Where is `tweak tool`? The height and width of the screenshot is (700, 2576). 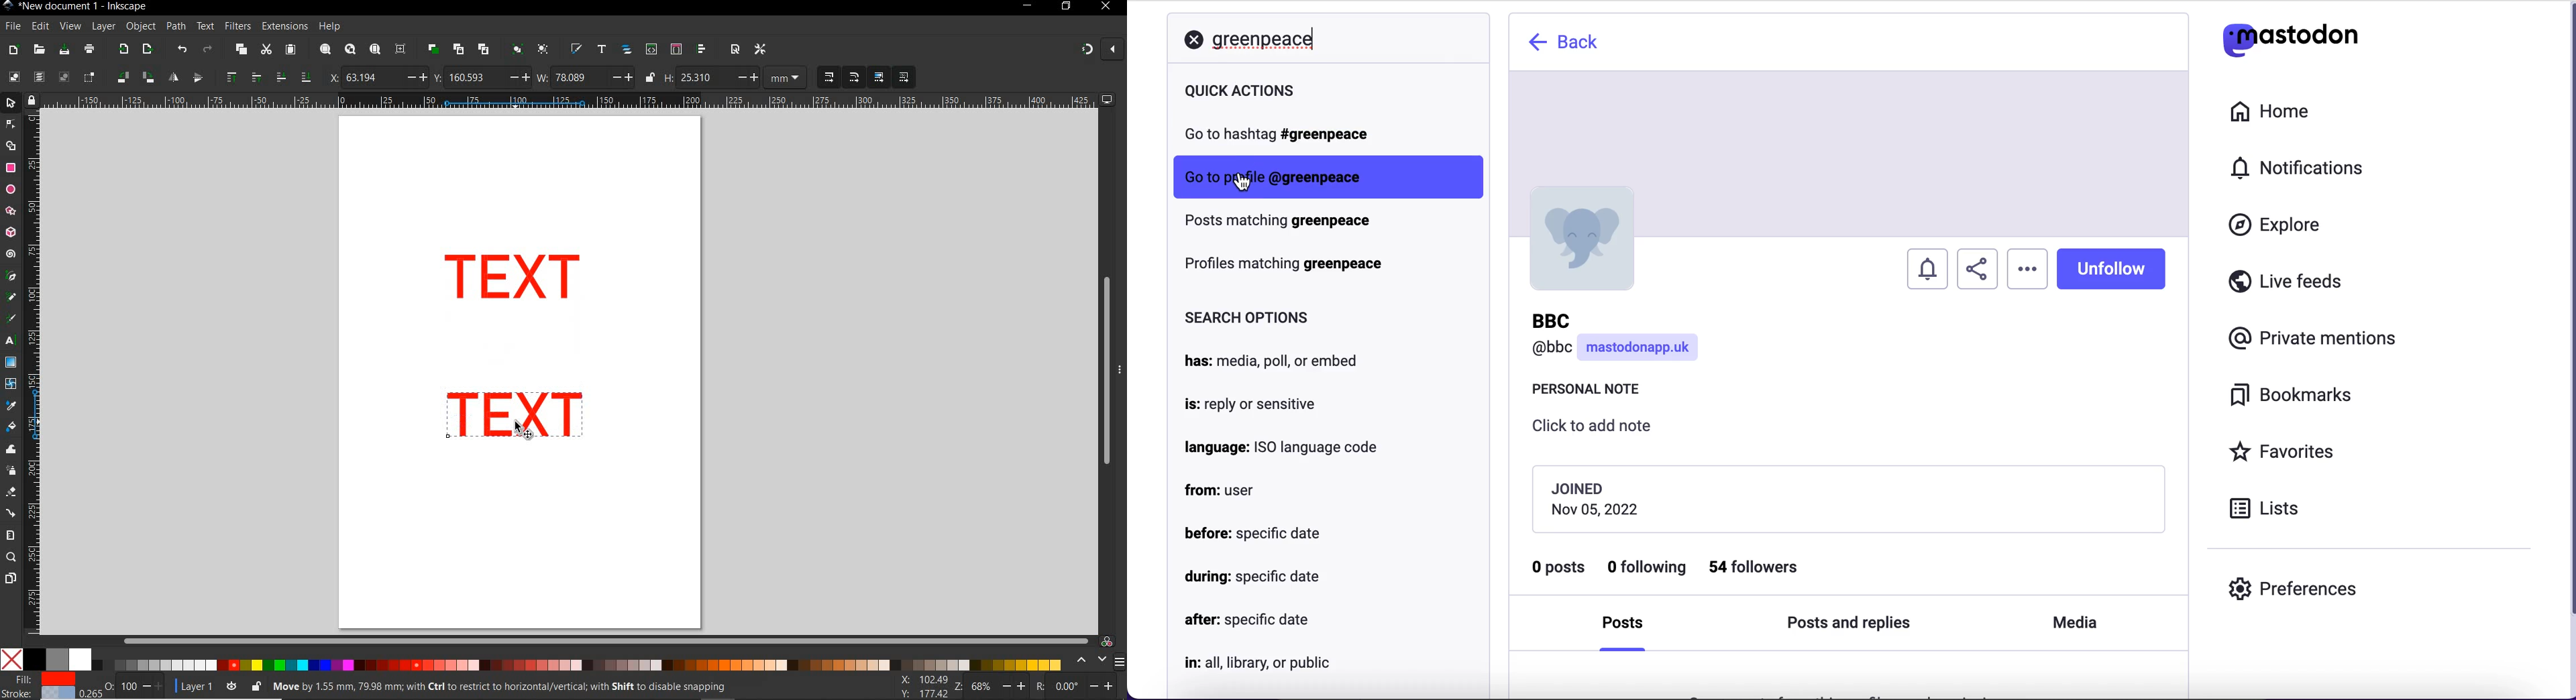 tweak tool is located at coordinates (11, 450).